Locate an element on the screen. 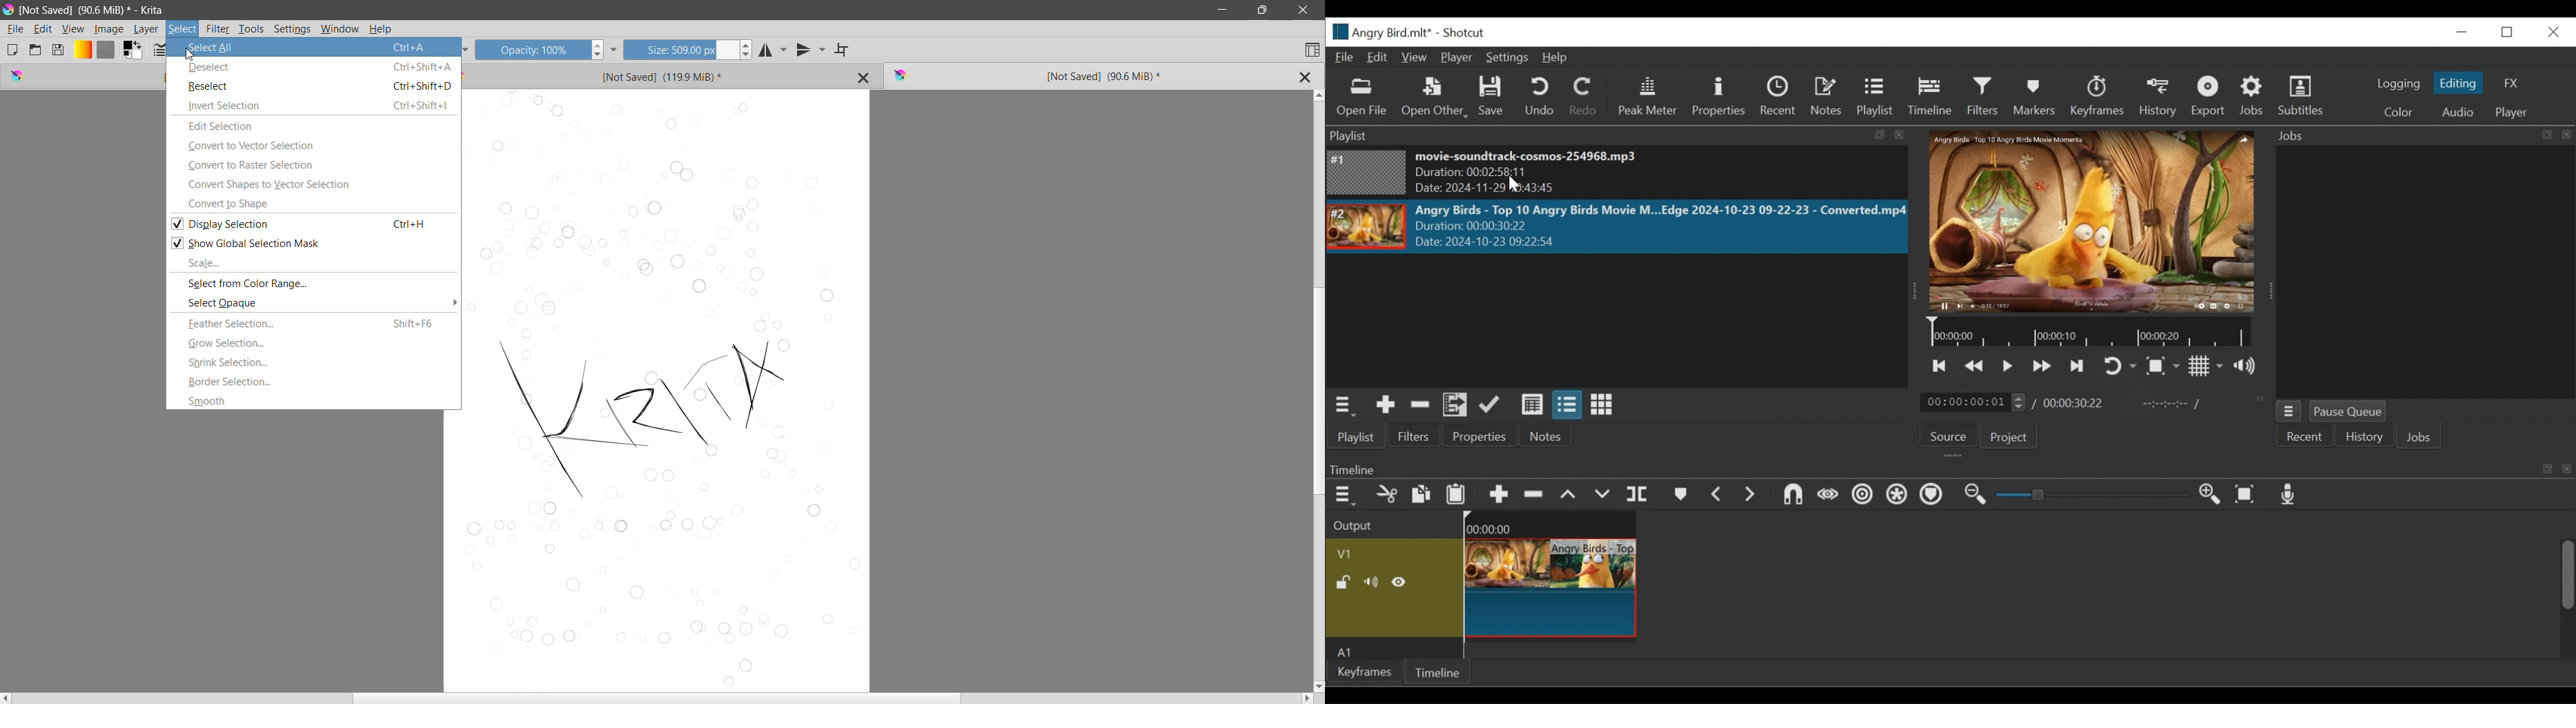 The height and width of the screenshot is (728, 2576). Fill Patterns is located at coordinates (106, 50).